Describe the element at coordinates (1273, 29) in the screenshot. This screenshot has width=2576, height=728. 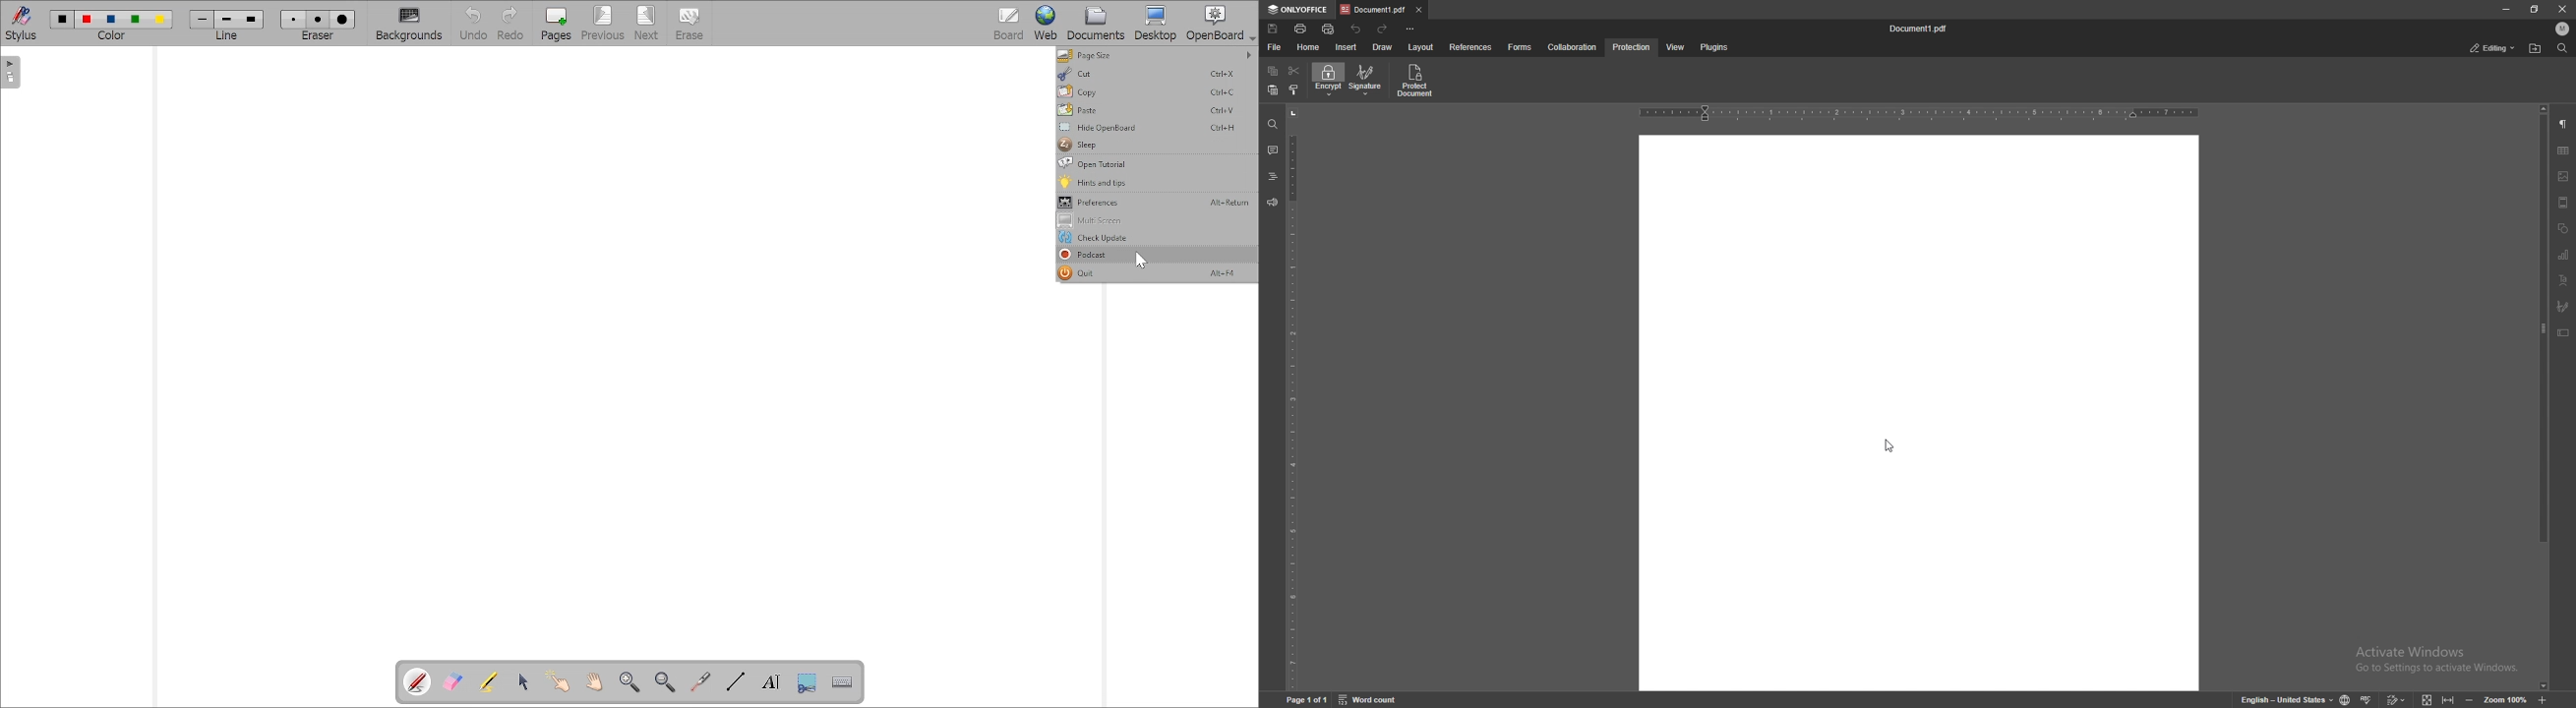
I see `save` at that location.